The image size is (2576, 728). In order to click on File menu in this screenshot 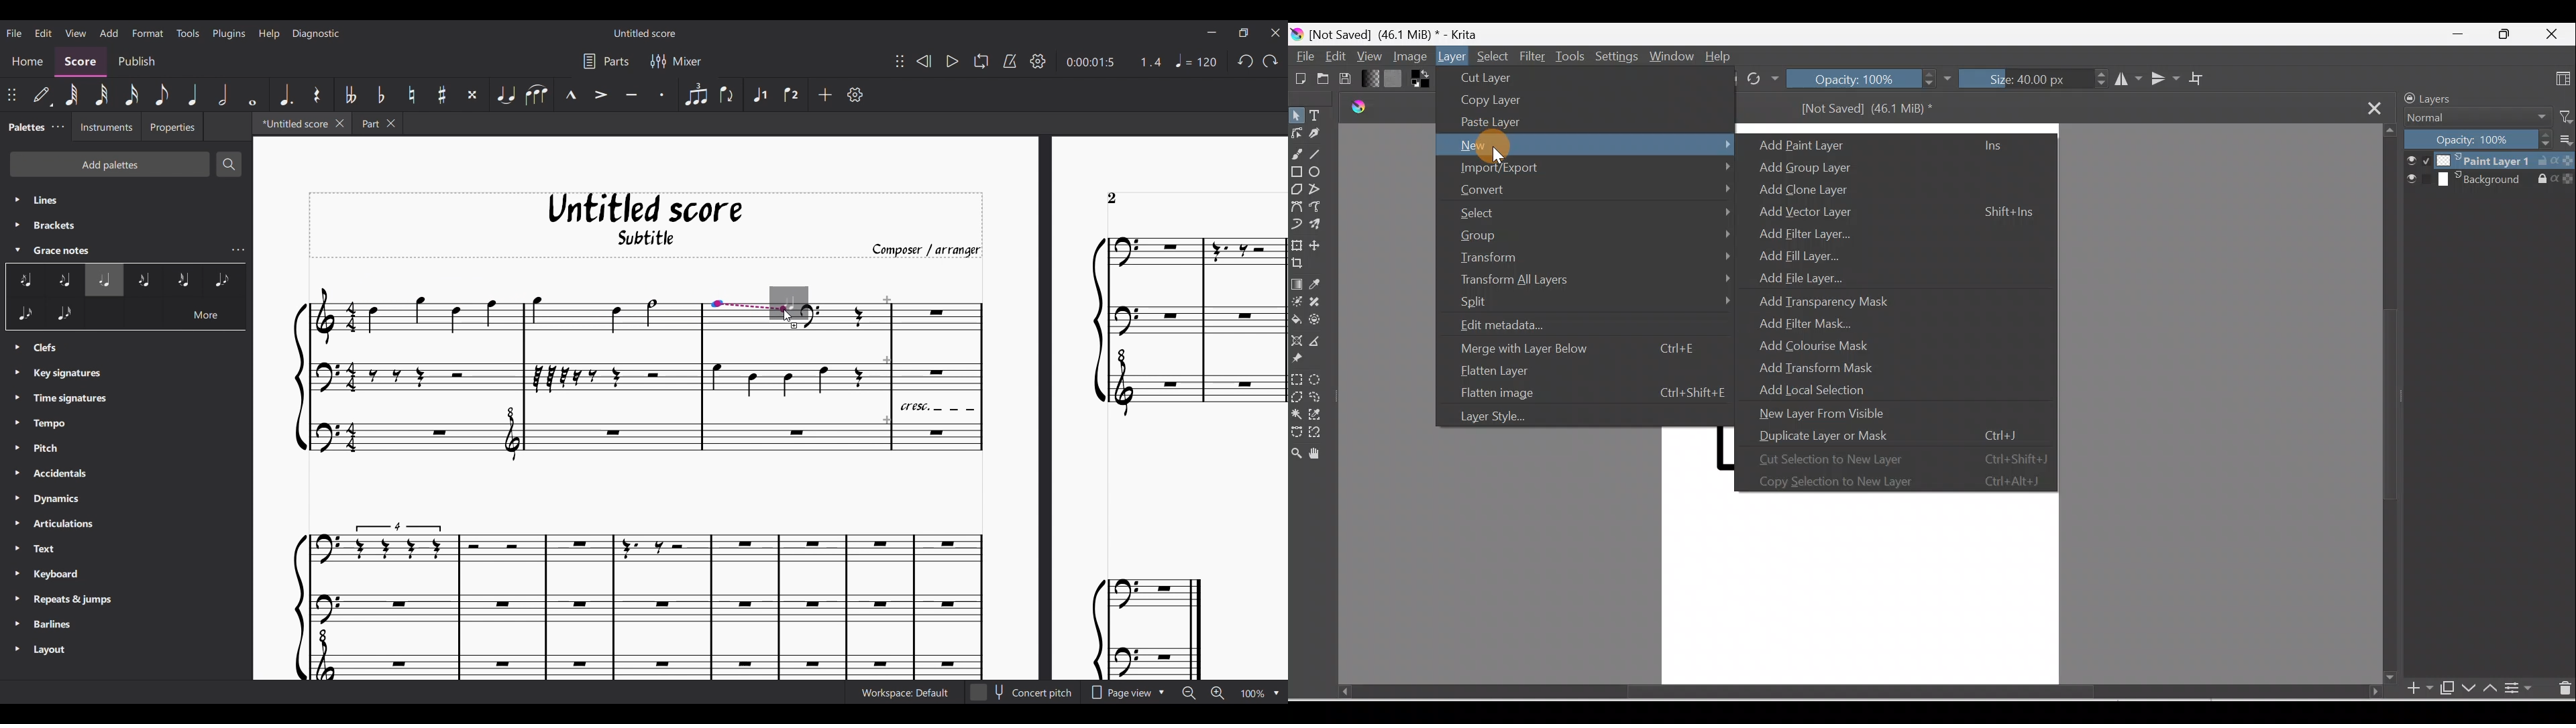, I will do `click(14, 33)`.